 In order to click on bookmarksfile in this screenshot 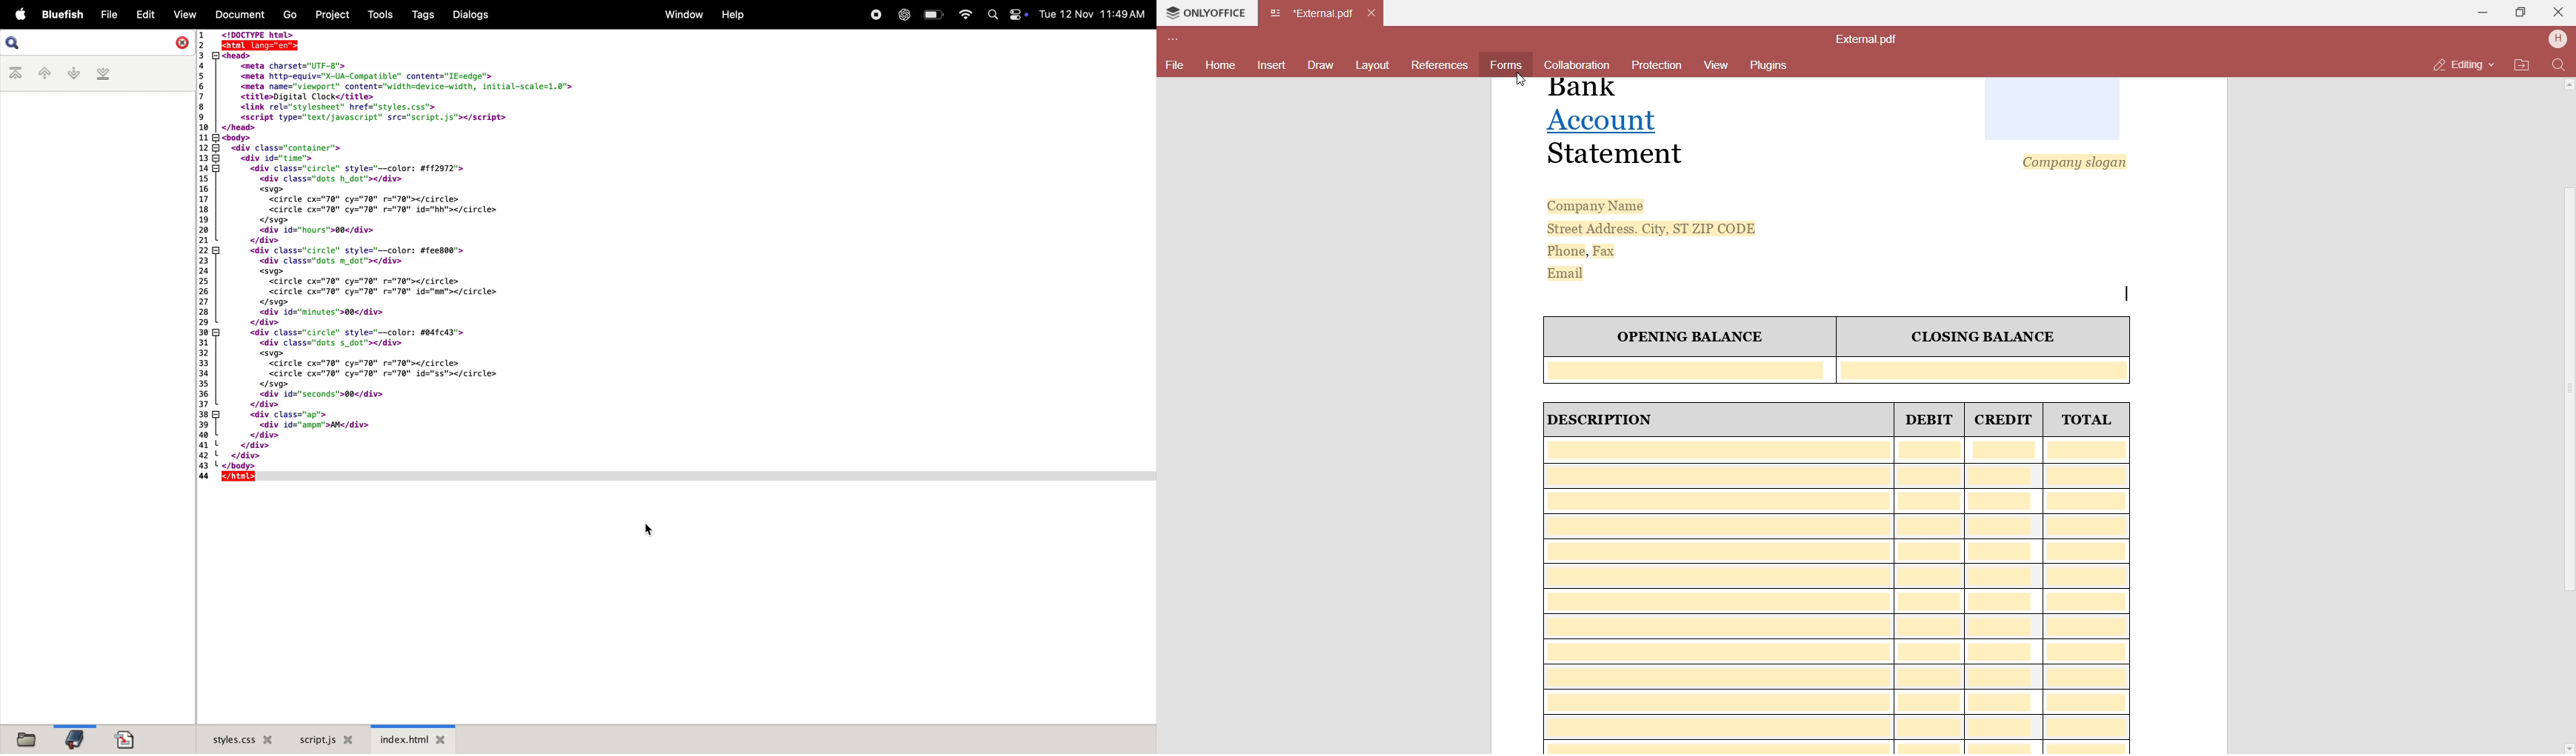, I will do `click(73, 738)`.